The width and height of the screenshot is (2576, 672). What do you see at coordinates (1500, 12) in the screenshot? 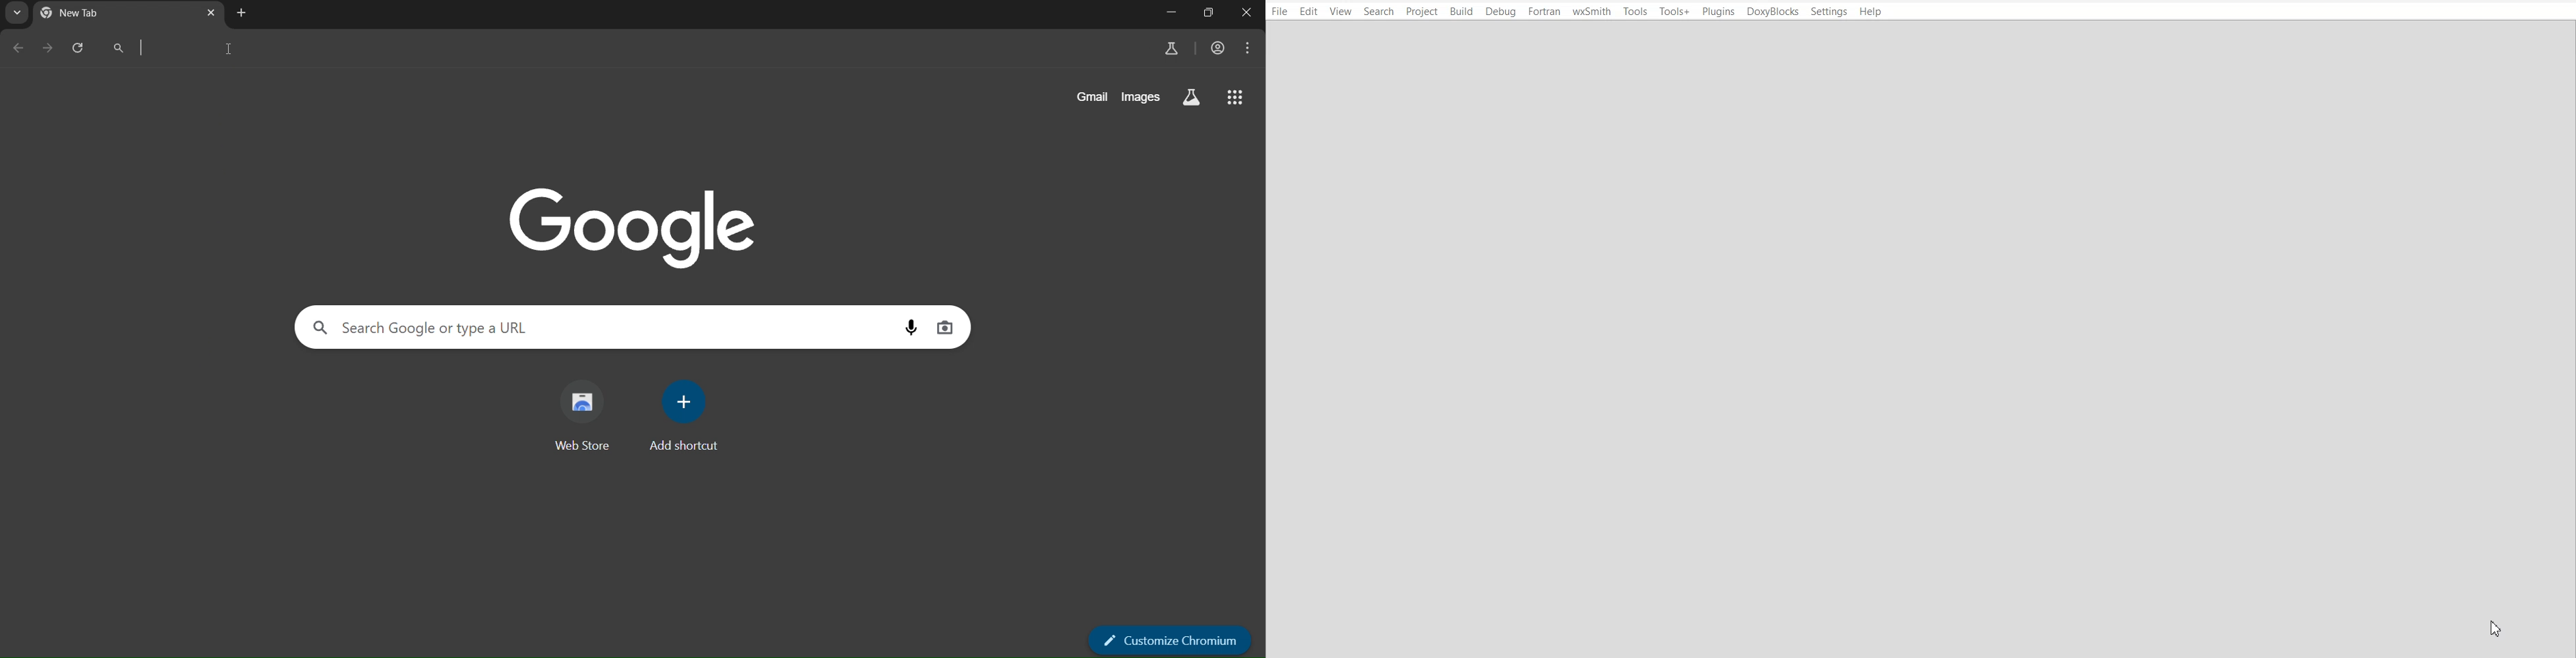
I see `Debug` at bounding box center [1500, 12].